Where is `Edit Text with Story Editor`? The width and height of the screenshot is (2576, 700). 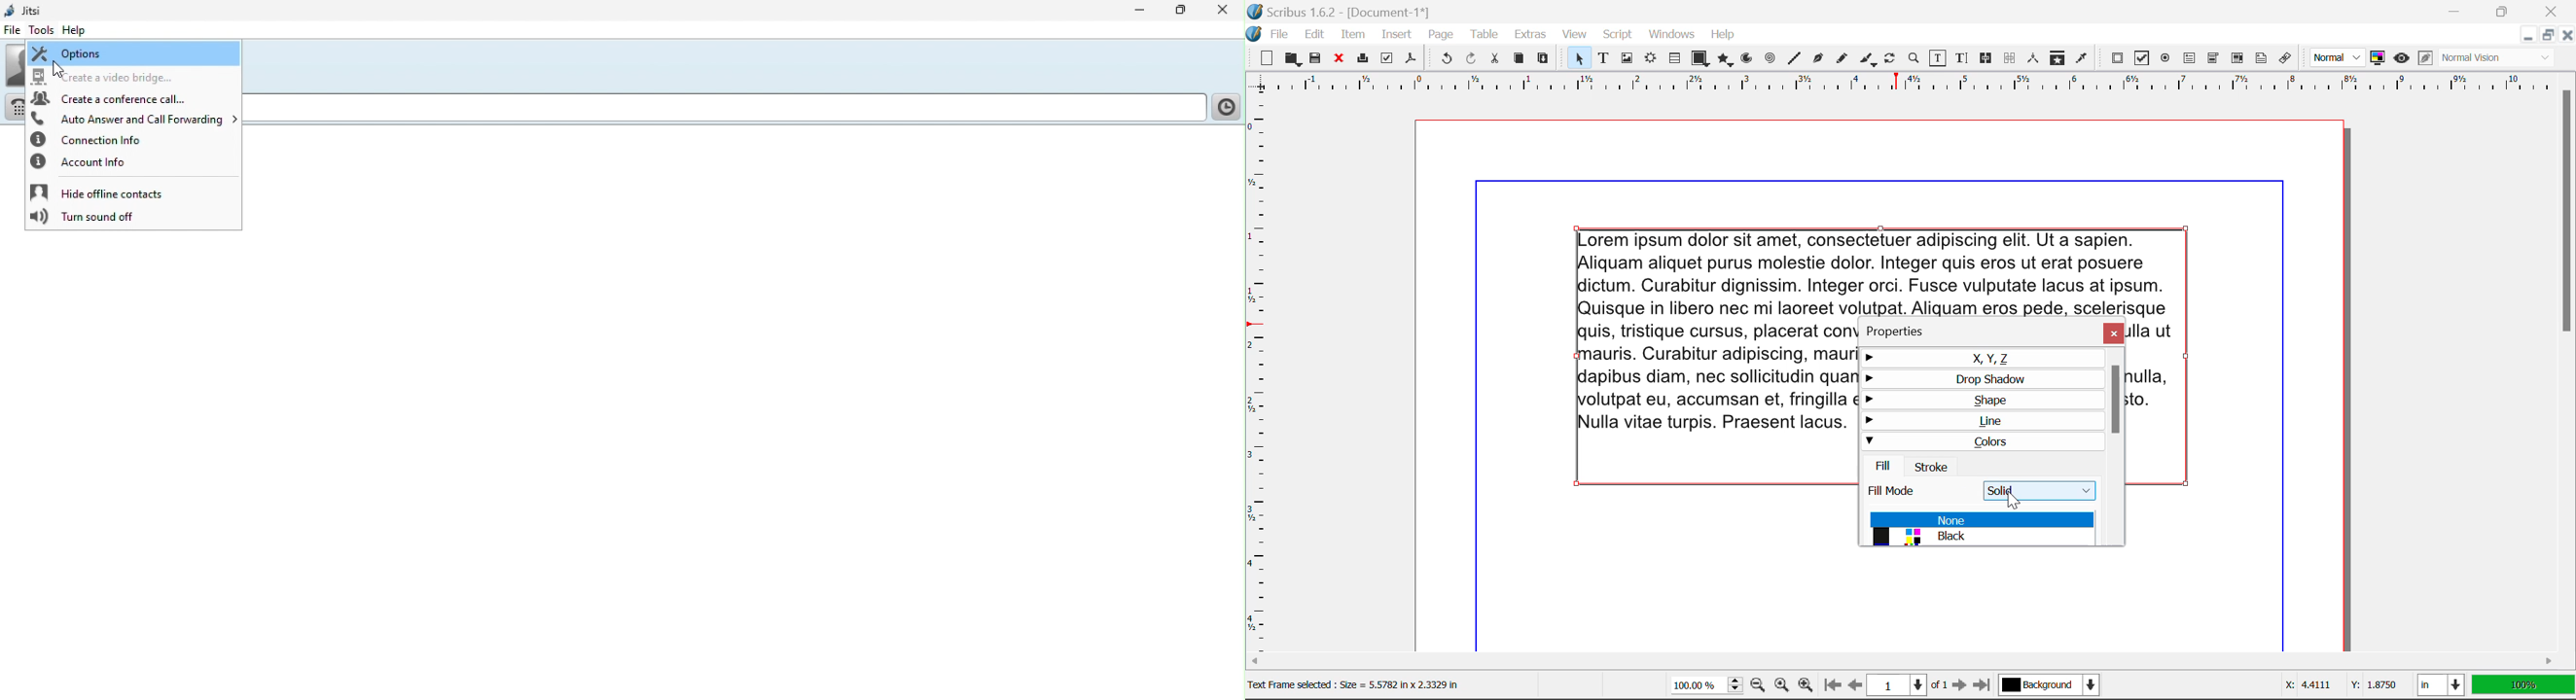 Edit Text with Story Editor is located at coordinates (1964, 58).